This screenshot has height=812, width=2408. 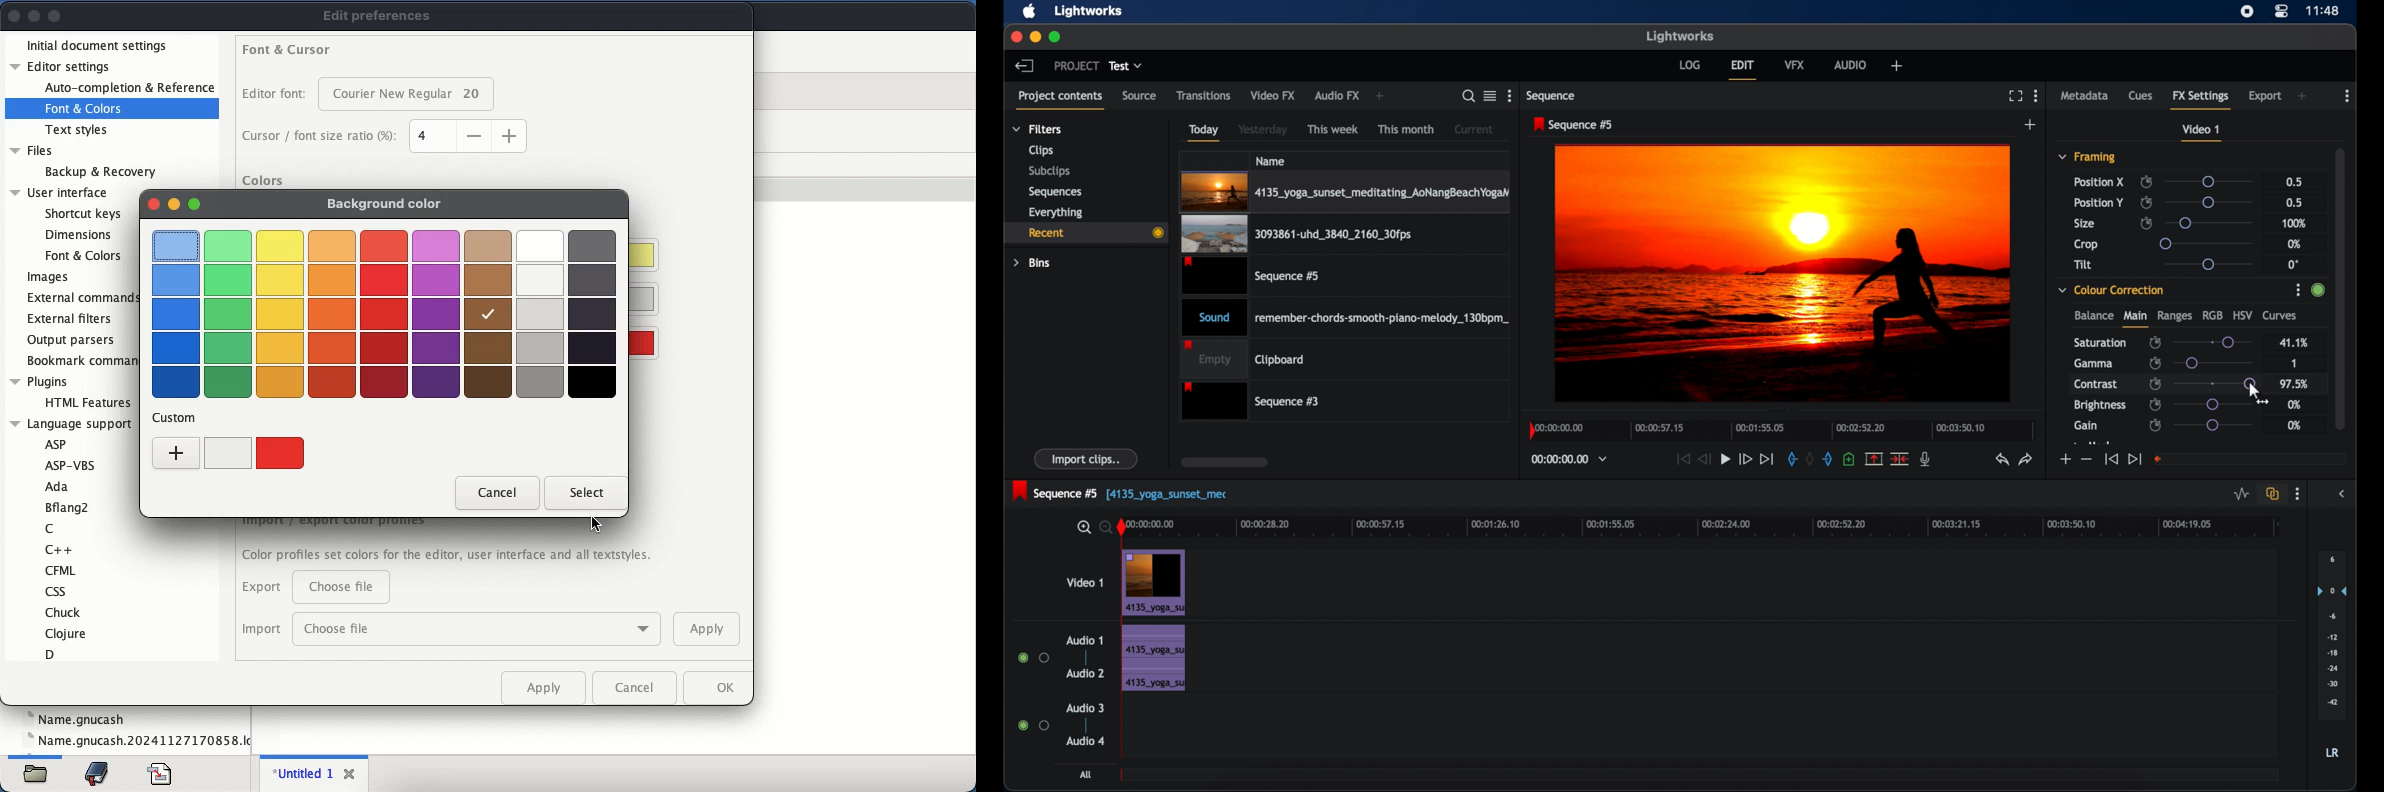 I want to click on import, so click(x=261, y=630).